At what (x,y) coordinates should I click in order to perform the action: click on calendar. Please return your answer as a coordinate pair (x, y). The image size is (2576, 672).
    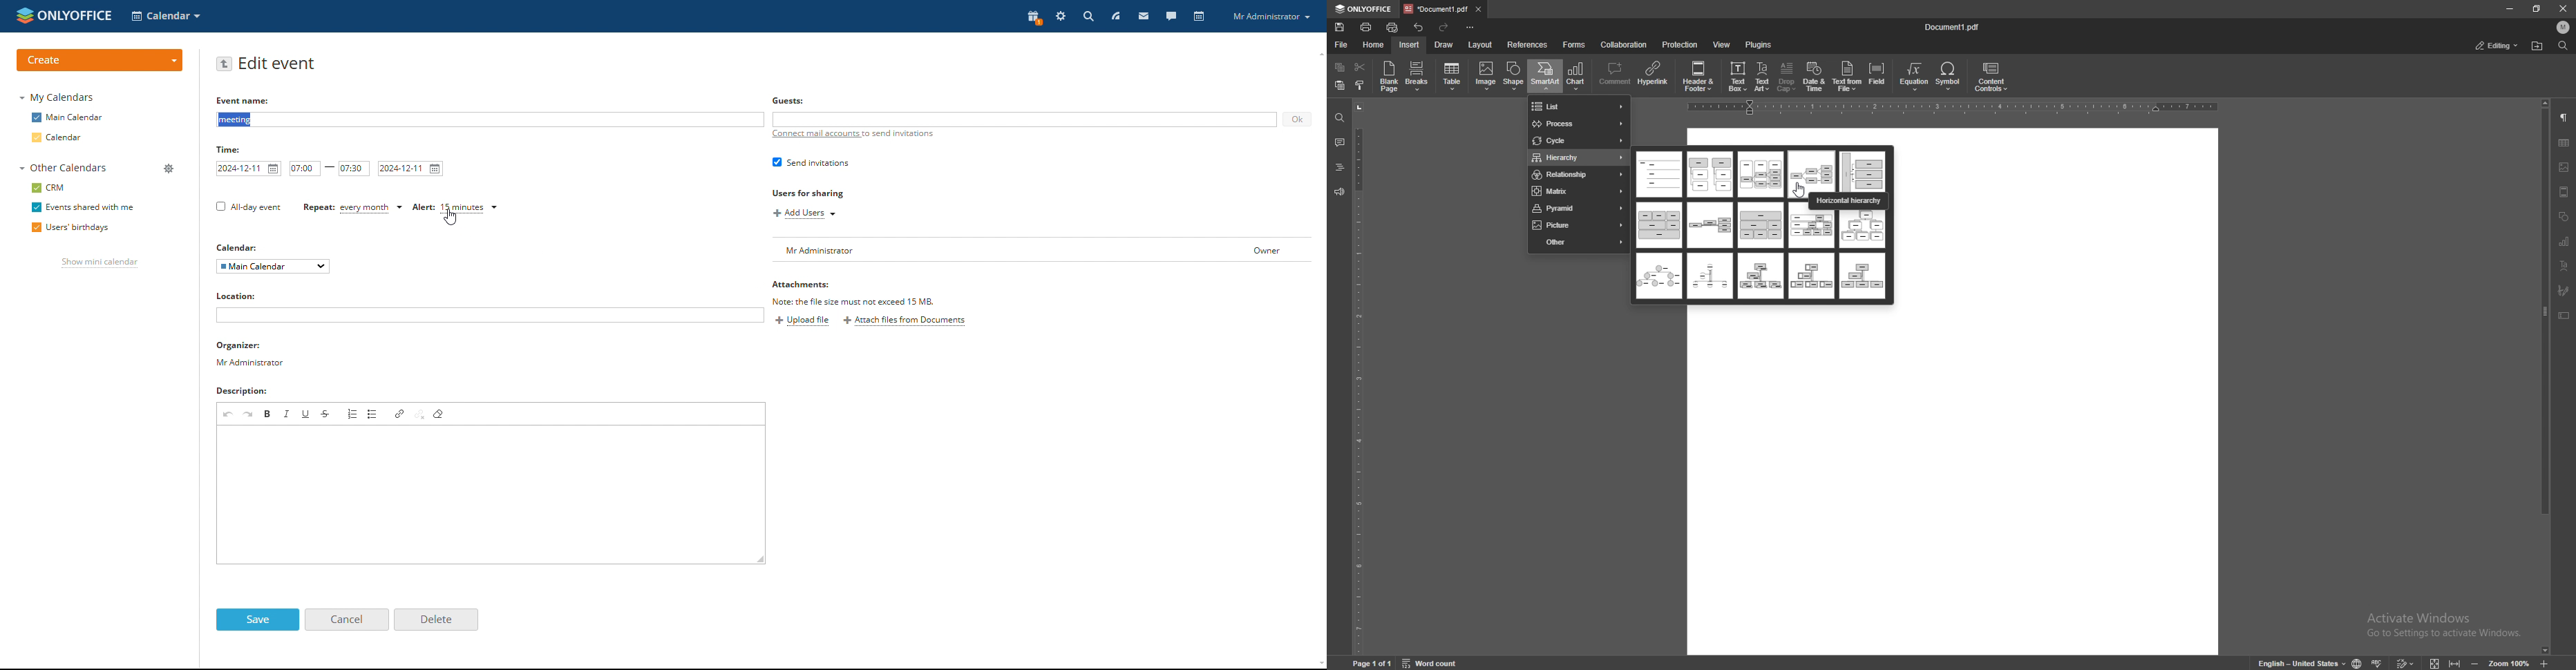
    Looking at the image, I should click on (1197, 17).